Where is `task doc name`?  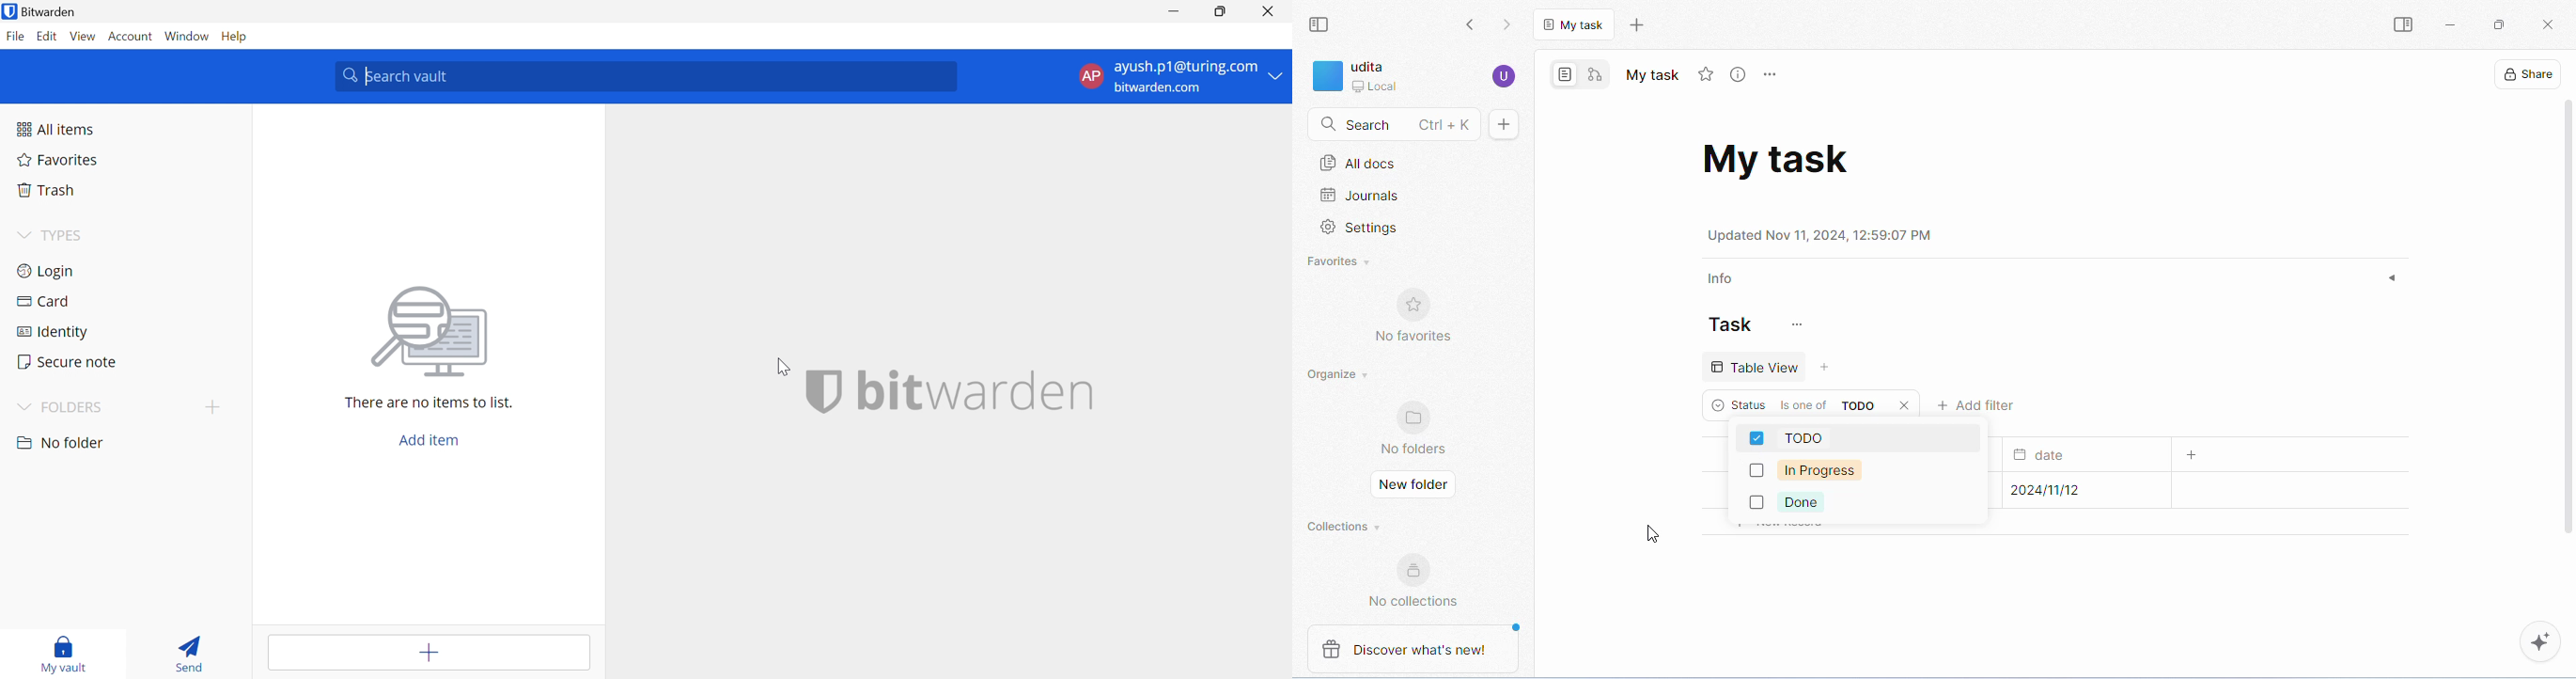
task doc name is located at coordinates (1777, 157).